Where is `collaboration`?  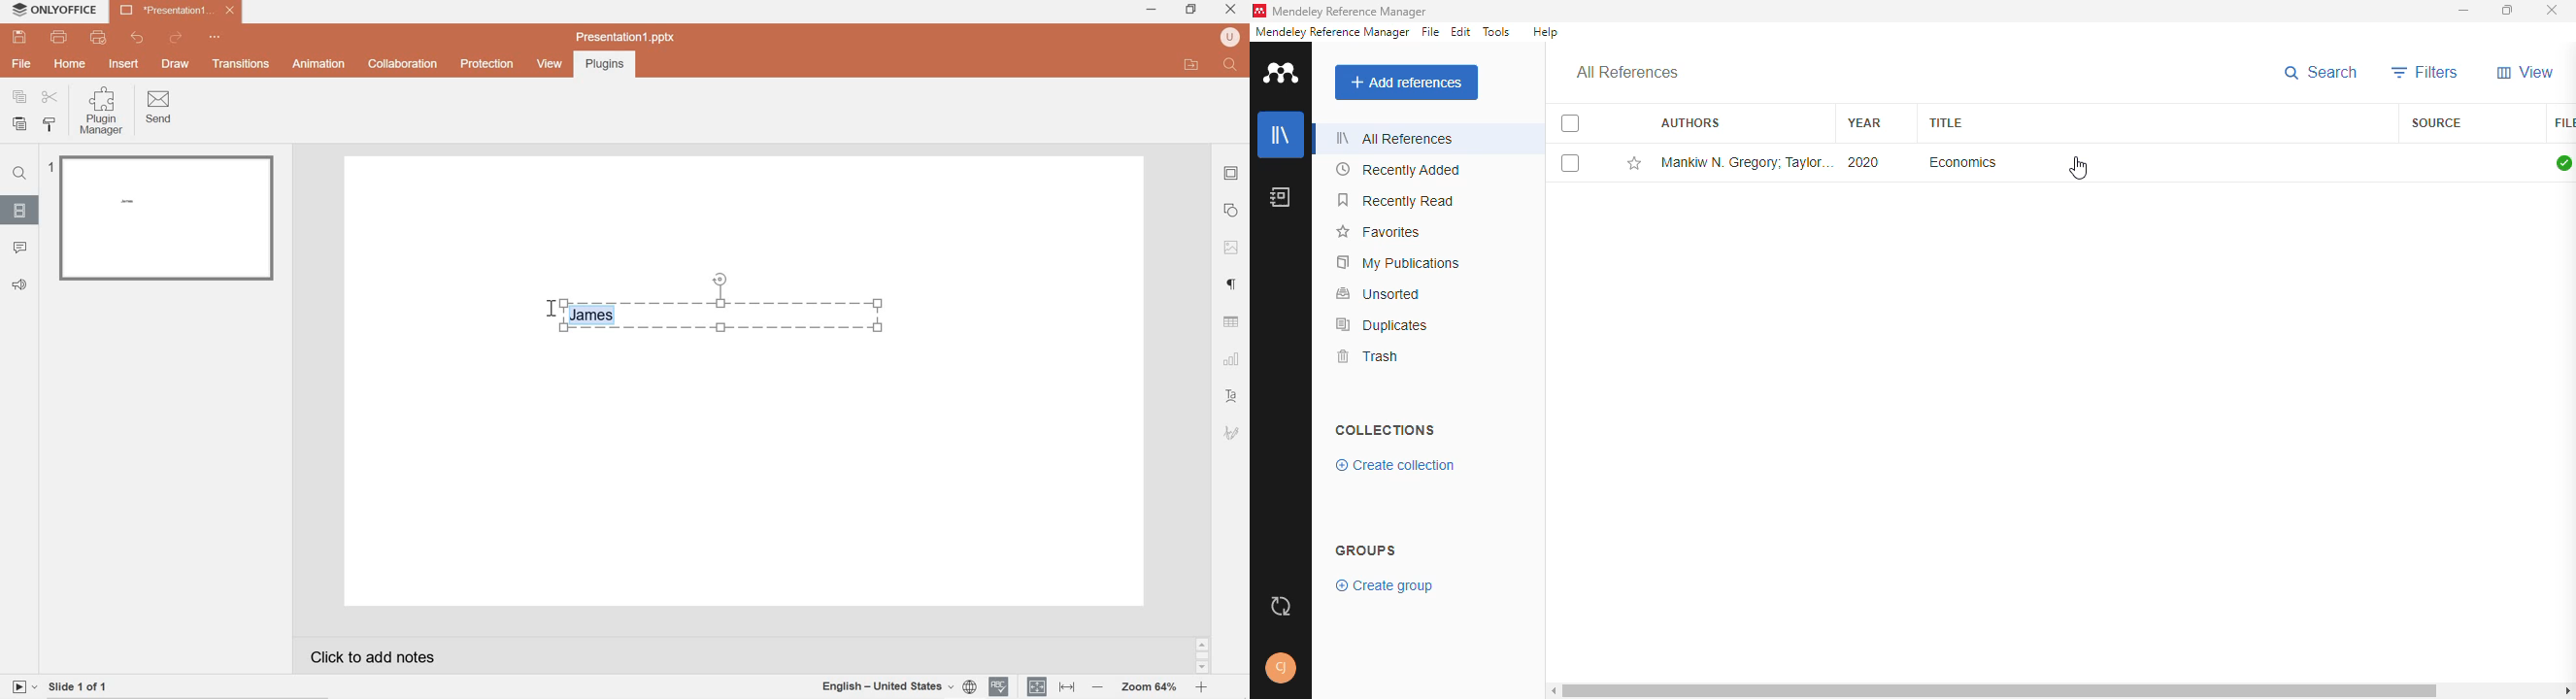
collaboration is located at coordinates (401, 64).